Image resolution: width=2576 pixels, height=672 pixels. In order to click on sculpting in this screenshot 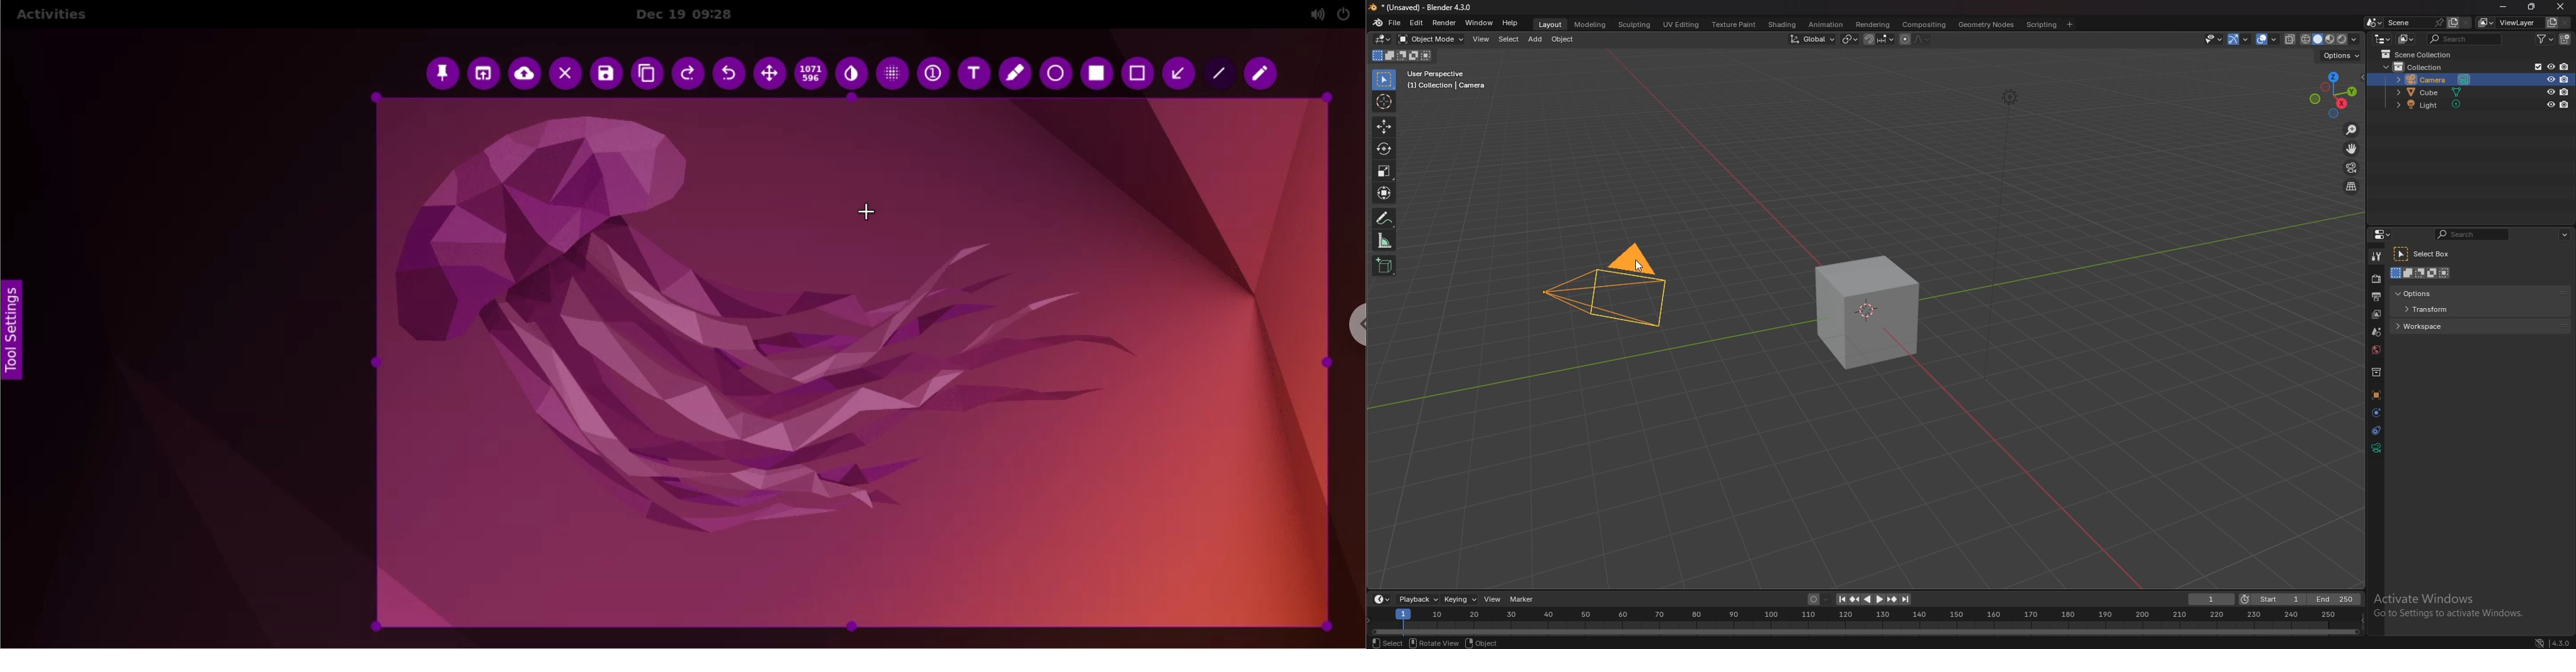, I will do `click(1634, 25)`.